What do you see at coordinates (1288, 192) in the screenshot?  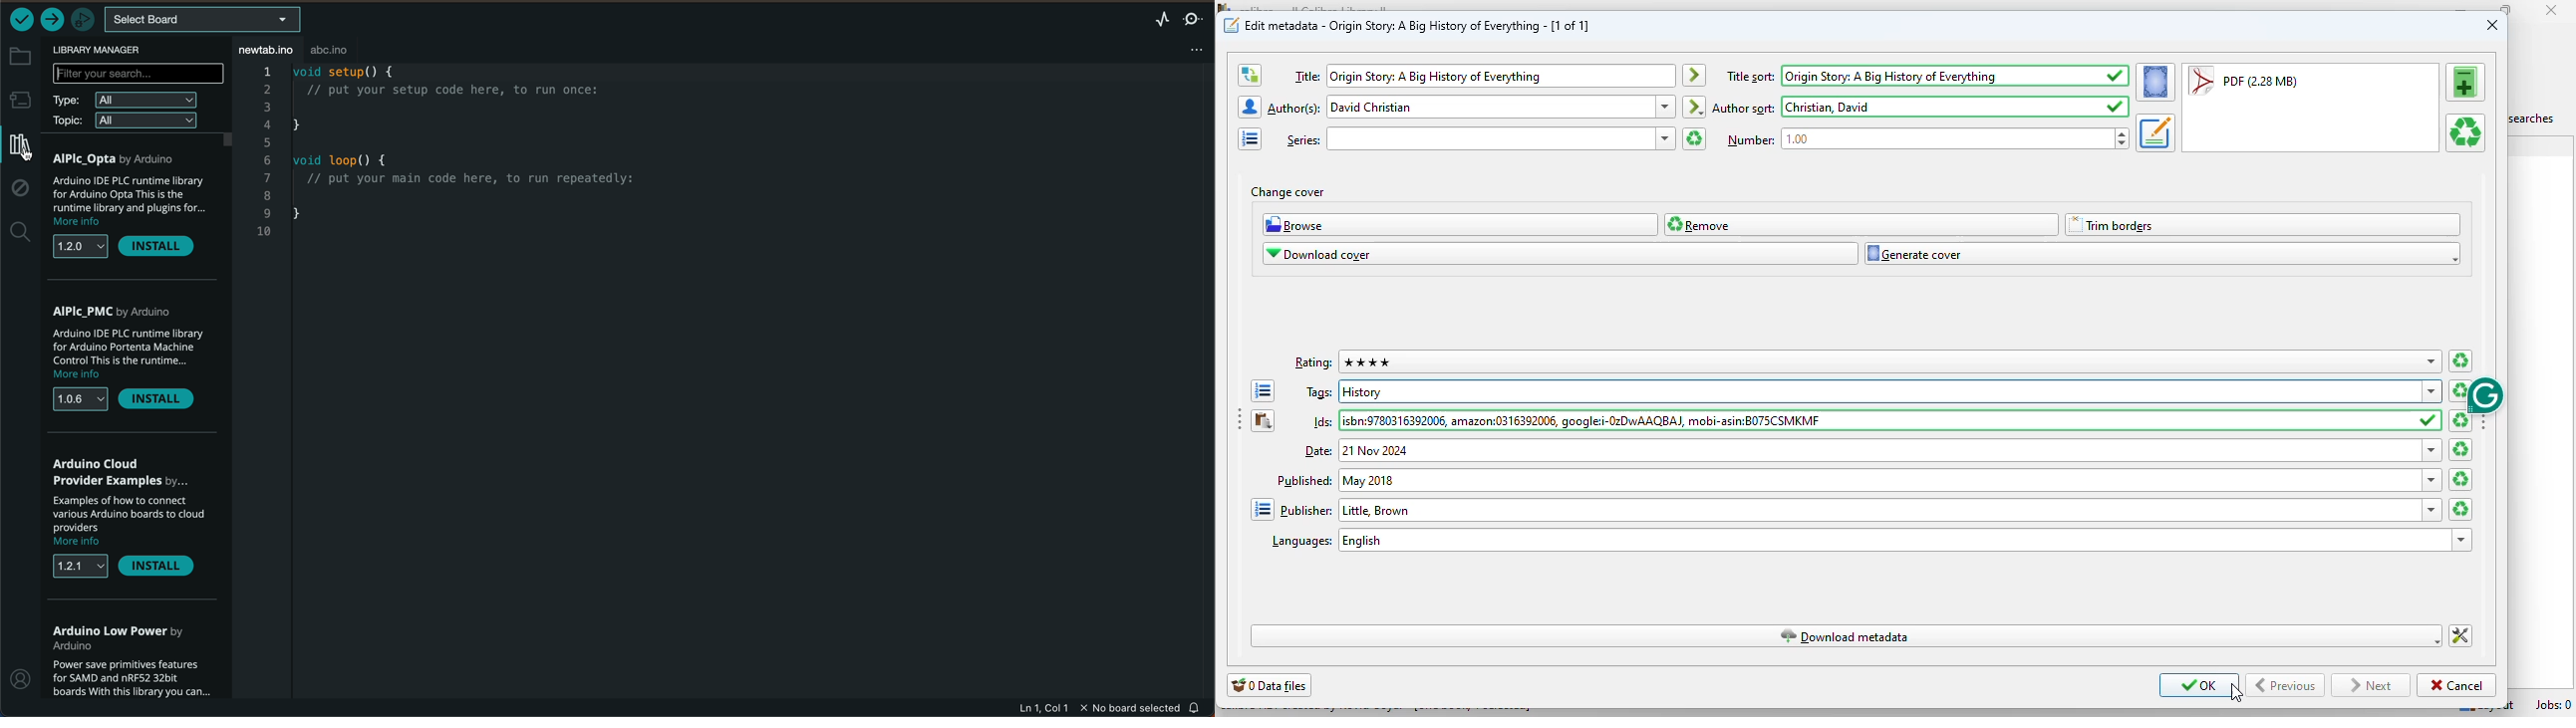 I see `change cover` at bounding box center [1288, 192].